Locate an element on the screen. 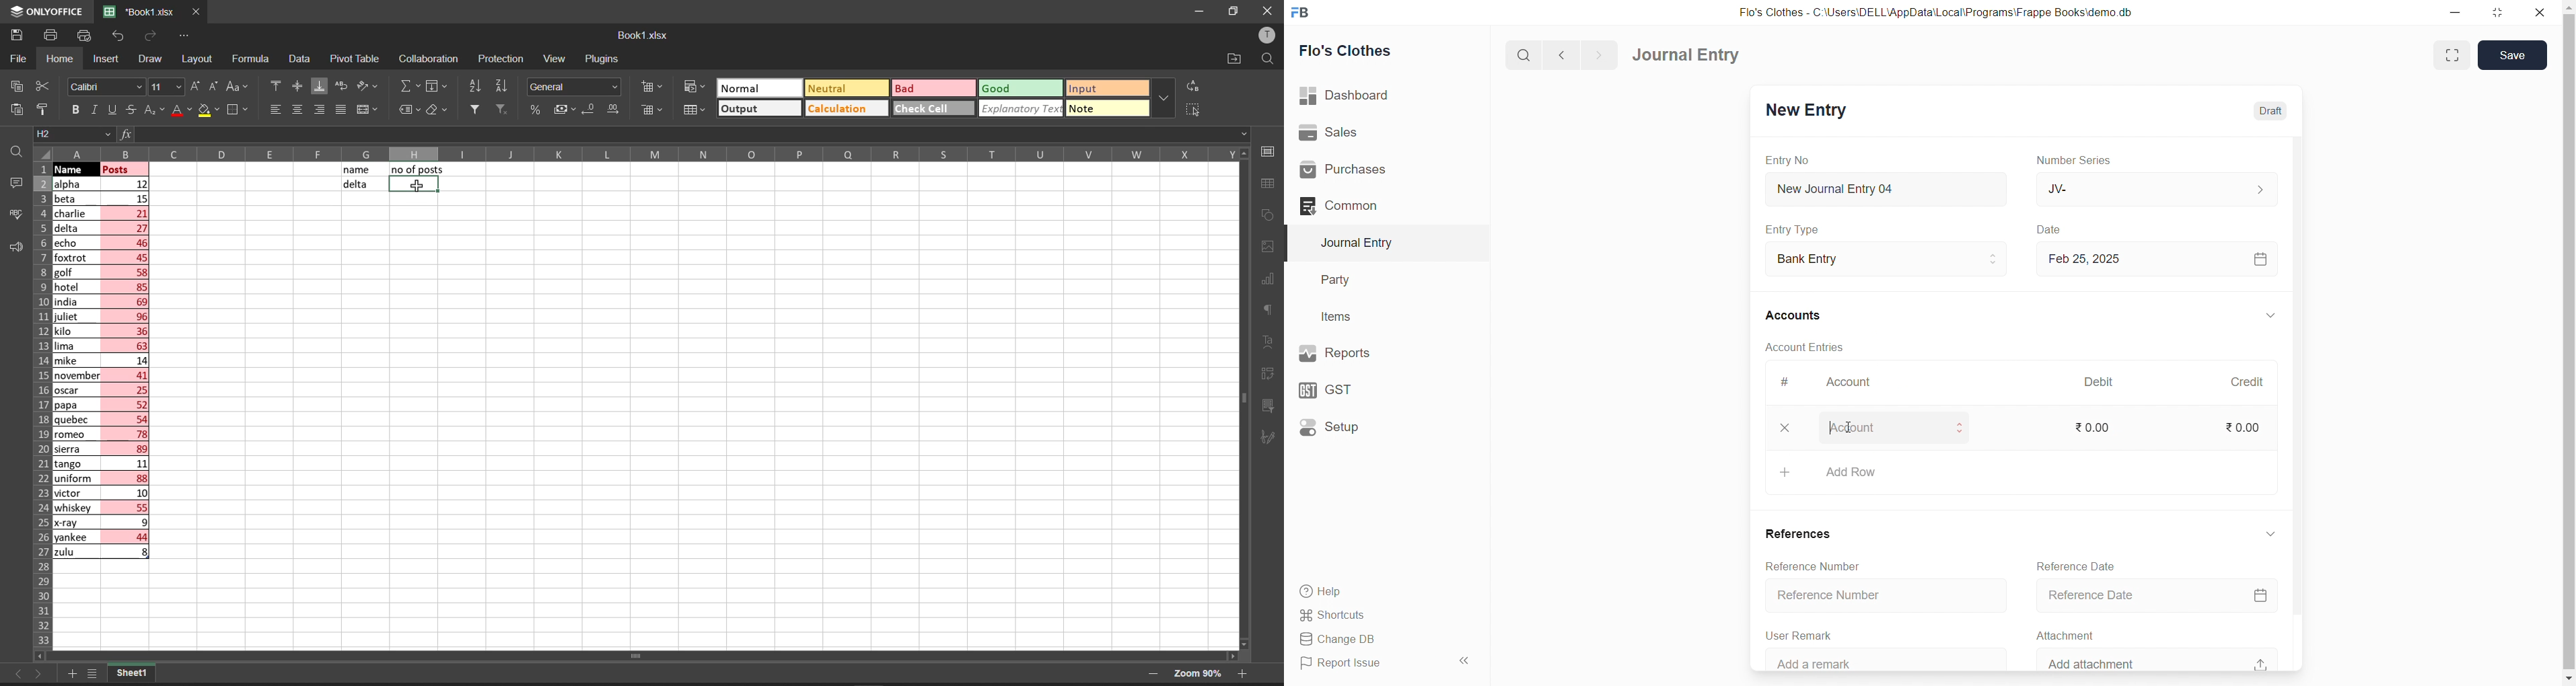 The width and height of the screenshot is (2576, 700). user profile is located at coordinates (1269, 35).